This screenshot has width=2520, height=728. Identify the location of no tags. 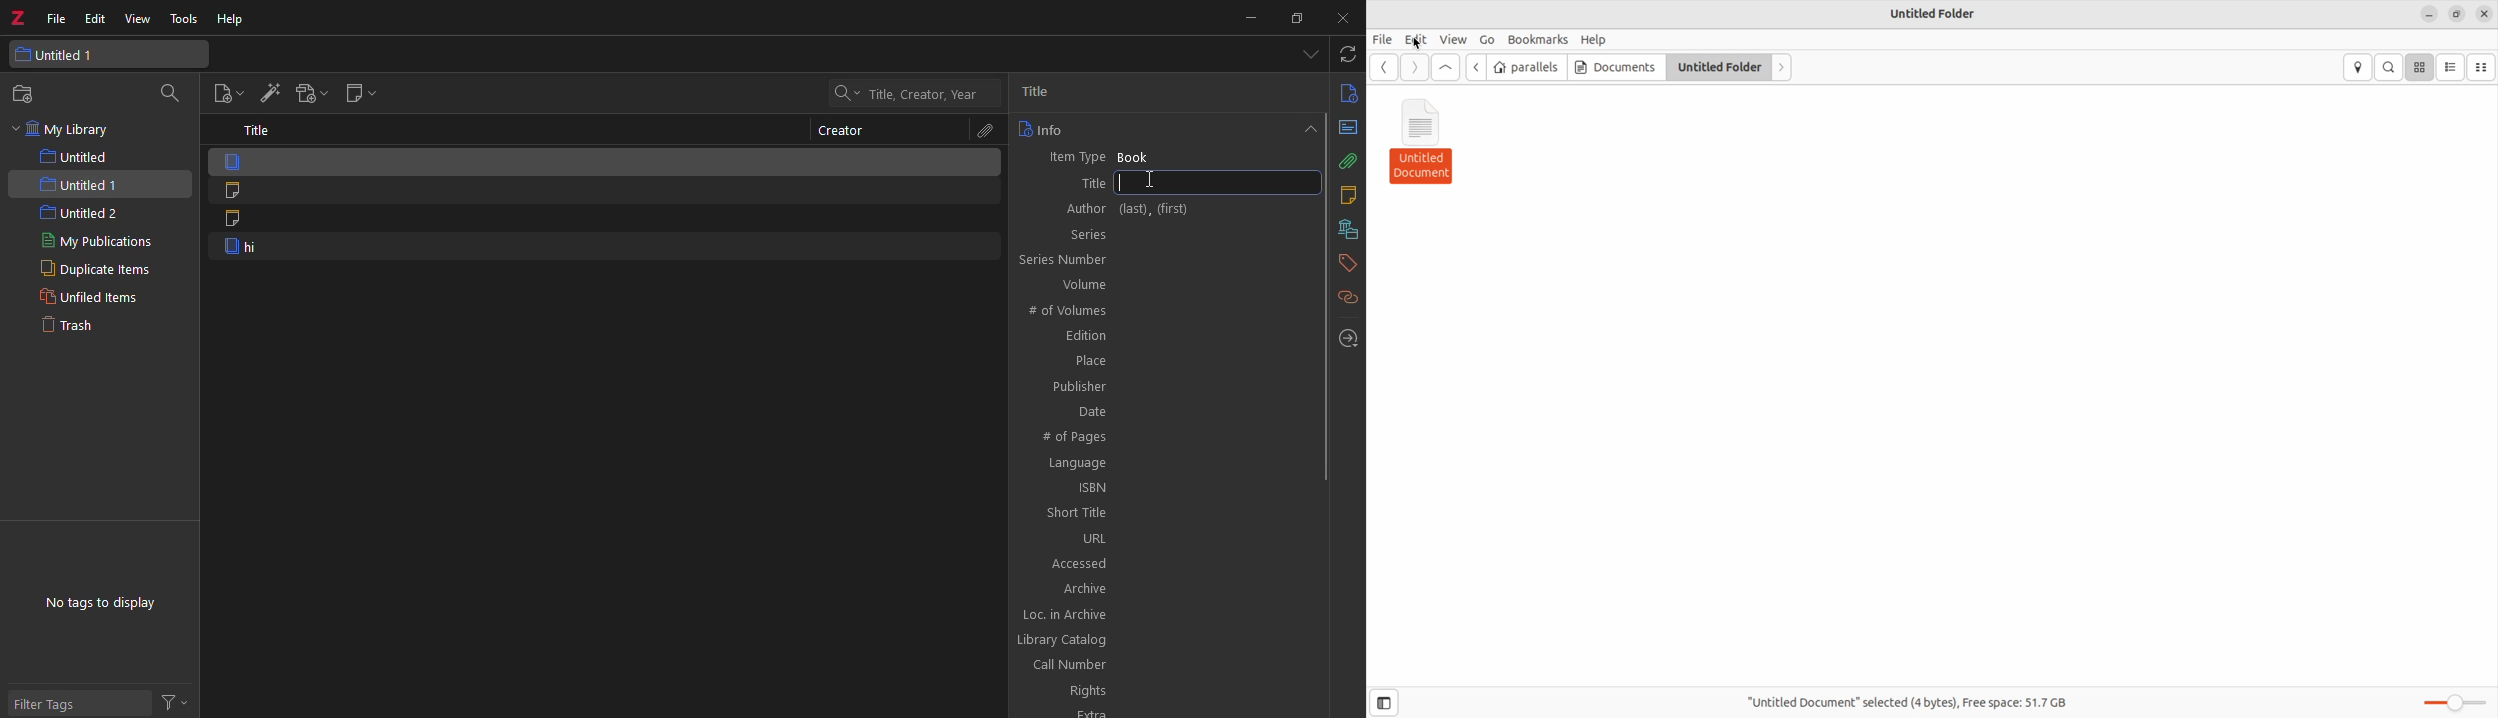
(99, 603).